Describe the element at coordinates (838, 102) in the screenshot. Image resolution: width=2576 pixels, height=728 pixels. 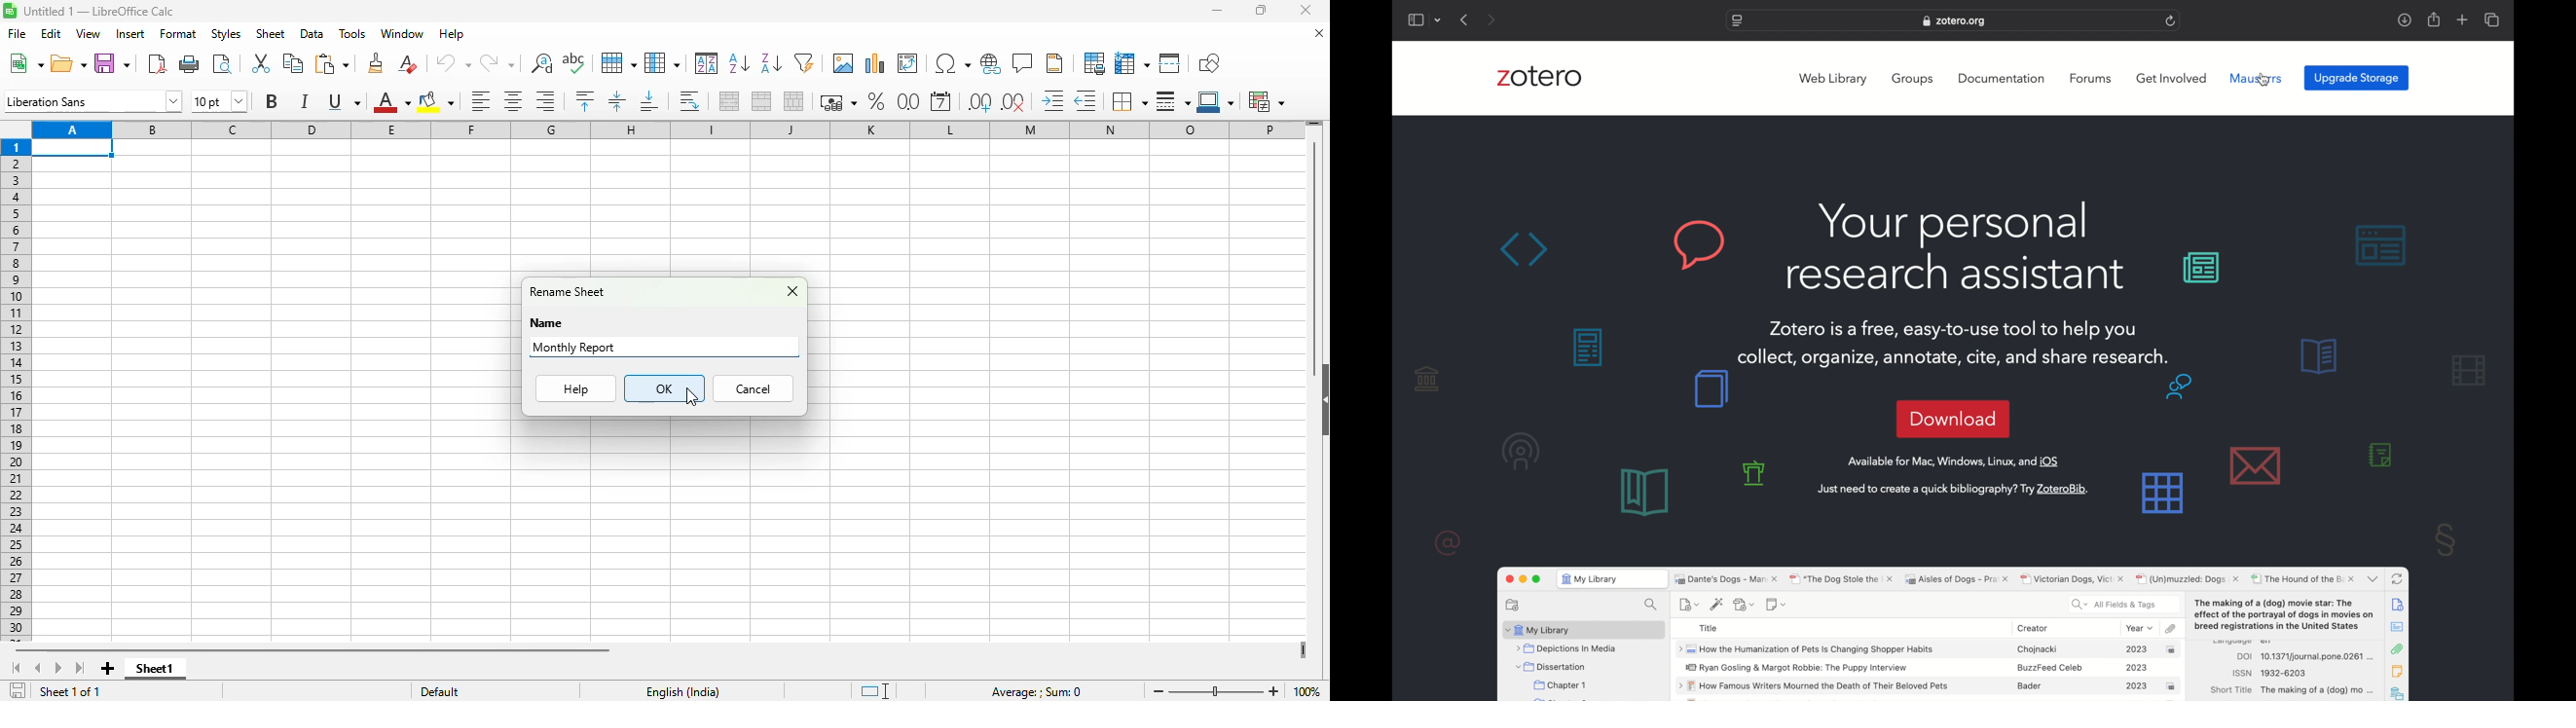
I see `format as currency` at that location.